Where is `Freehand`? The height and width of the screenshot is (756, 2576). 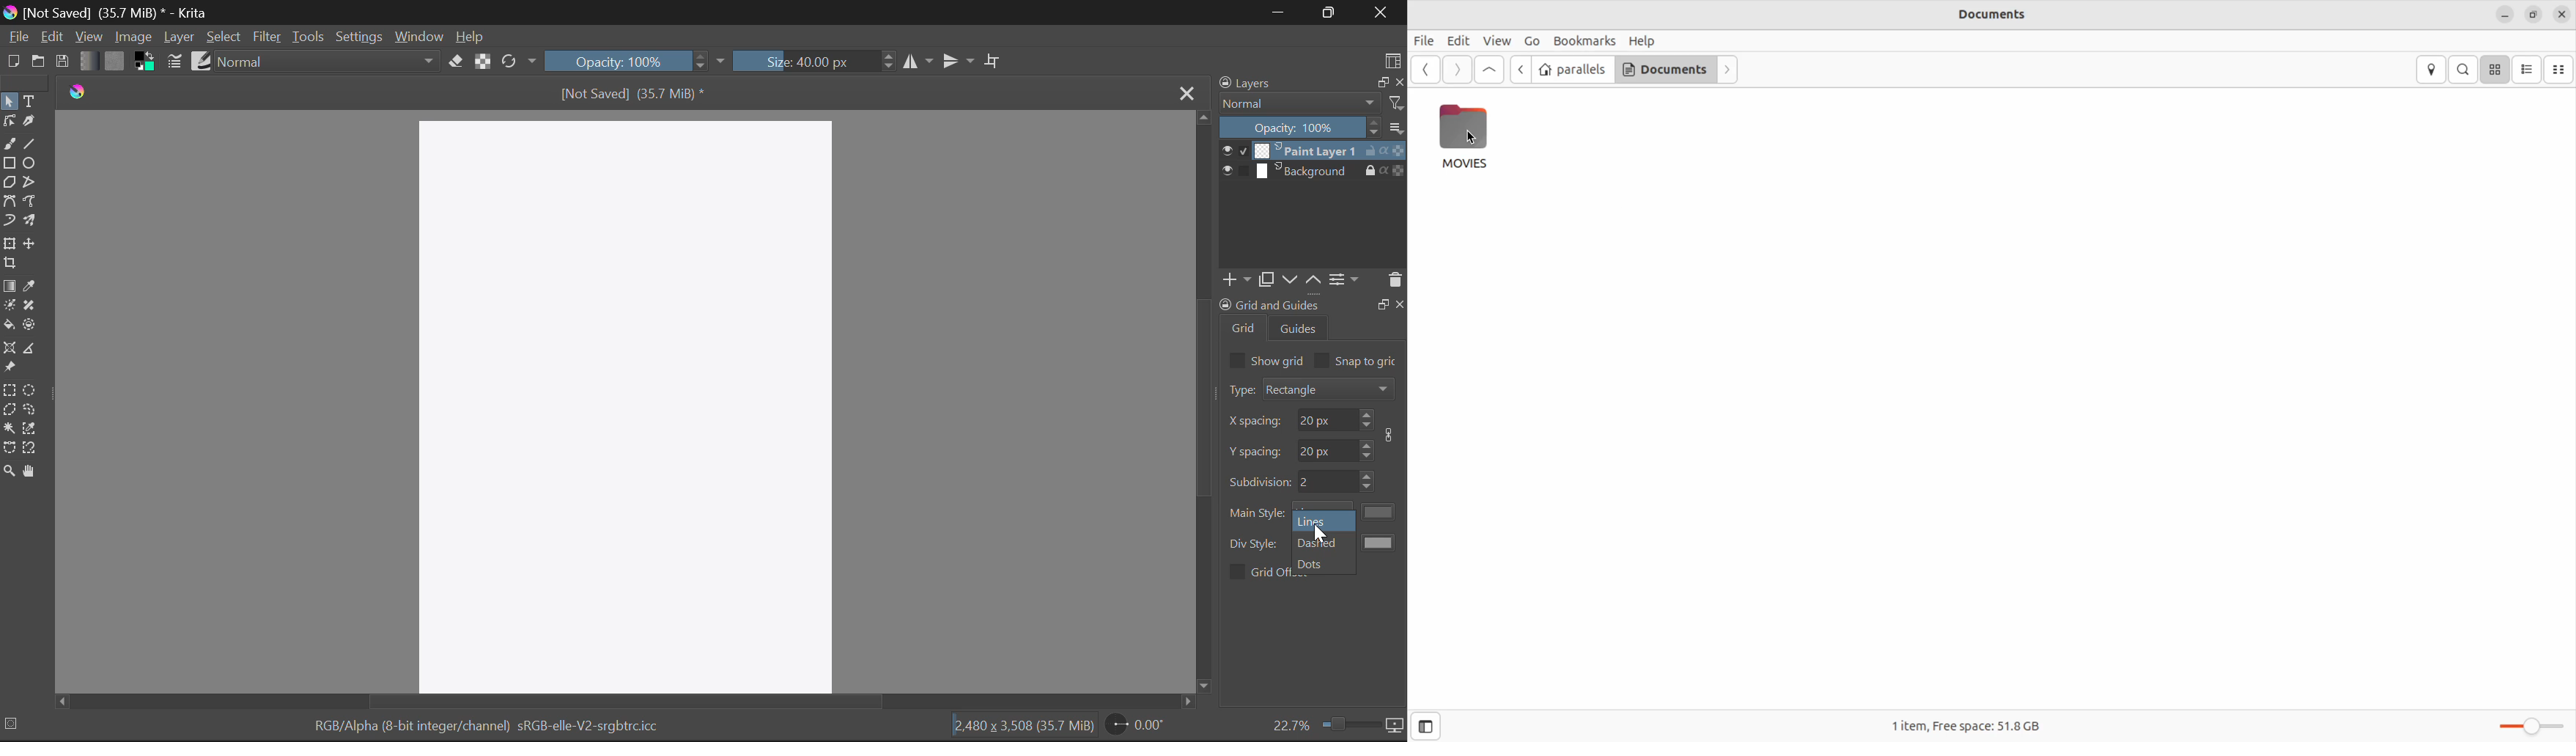 Freehand is located at coordinates (9, 144).